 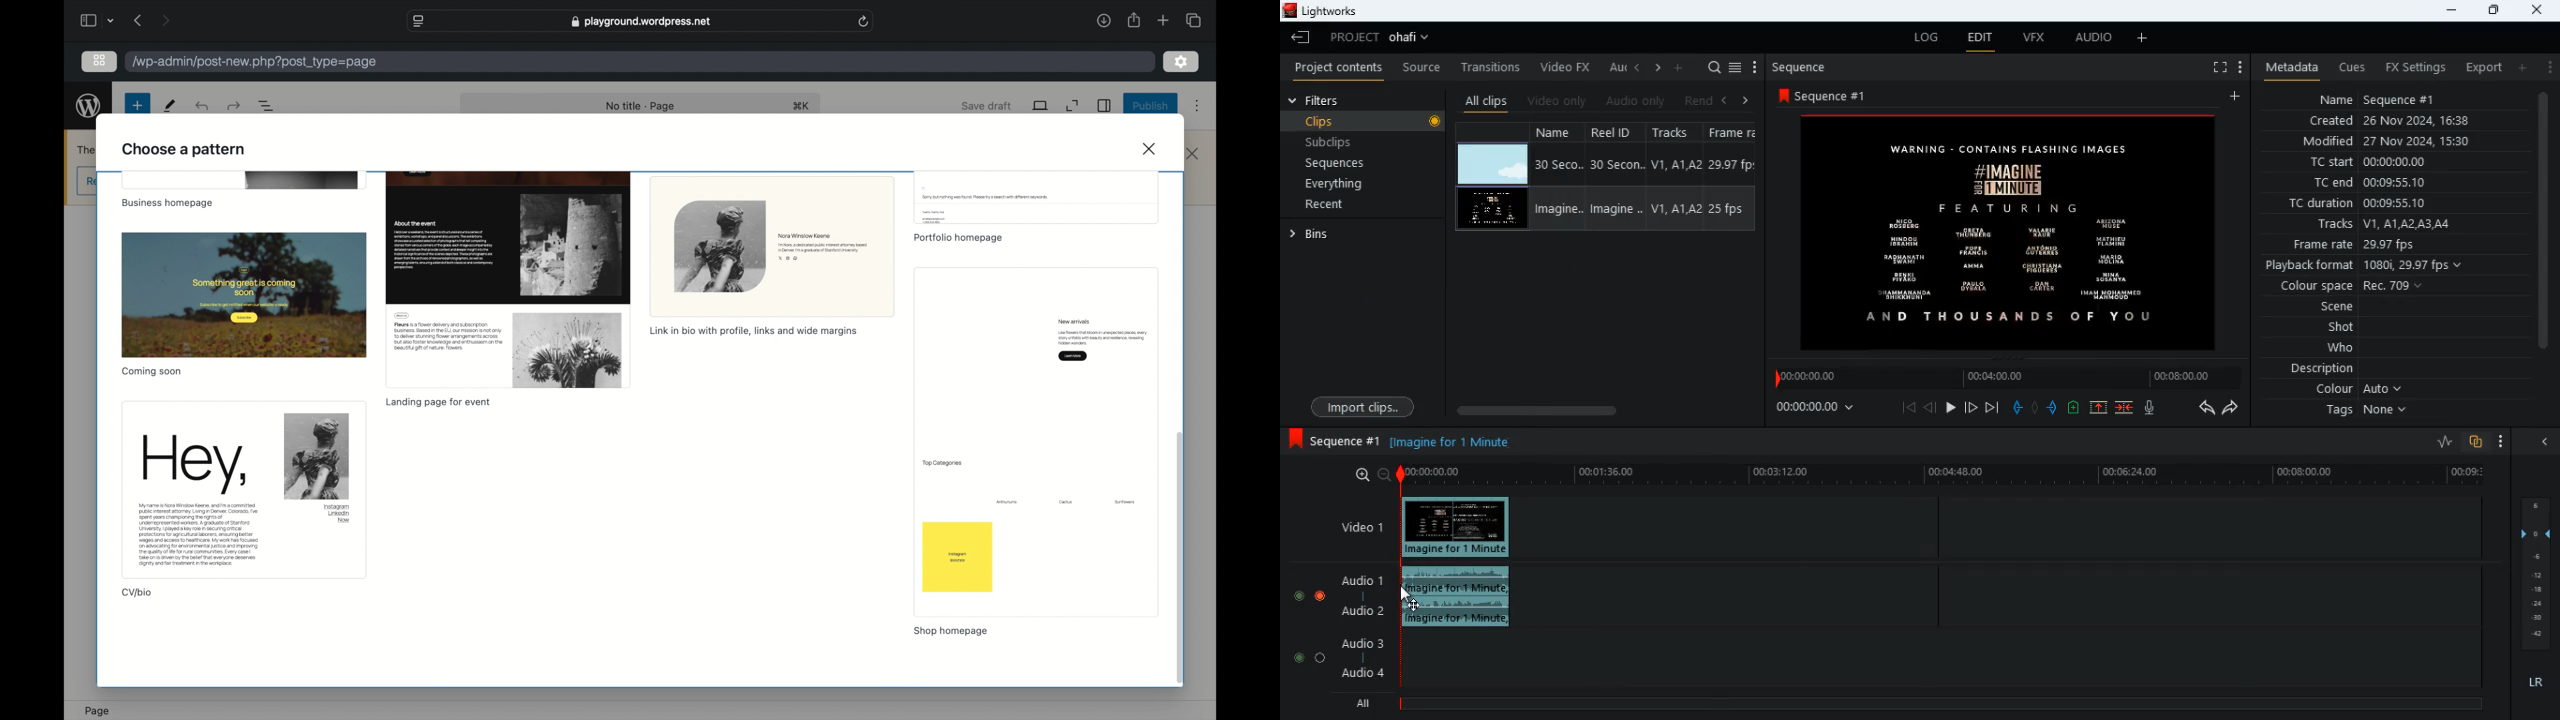 I want to click on tools, so click(x=169, y=106).